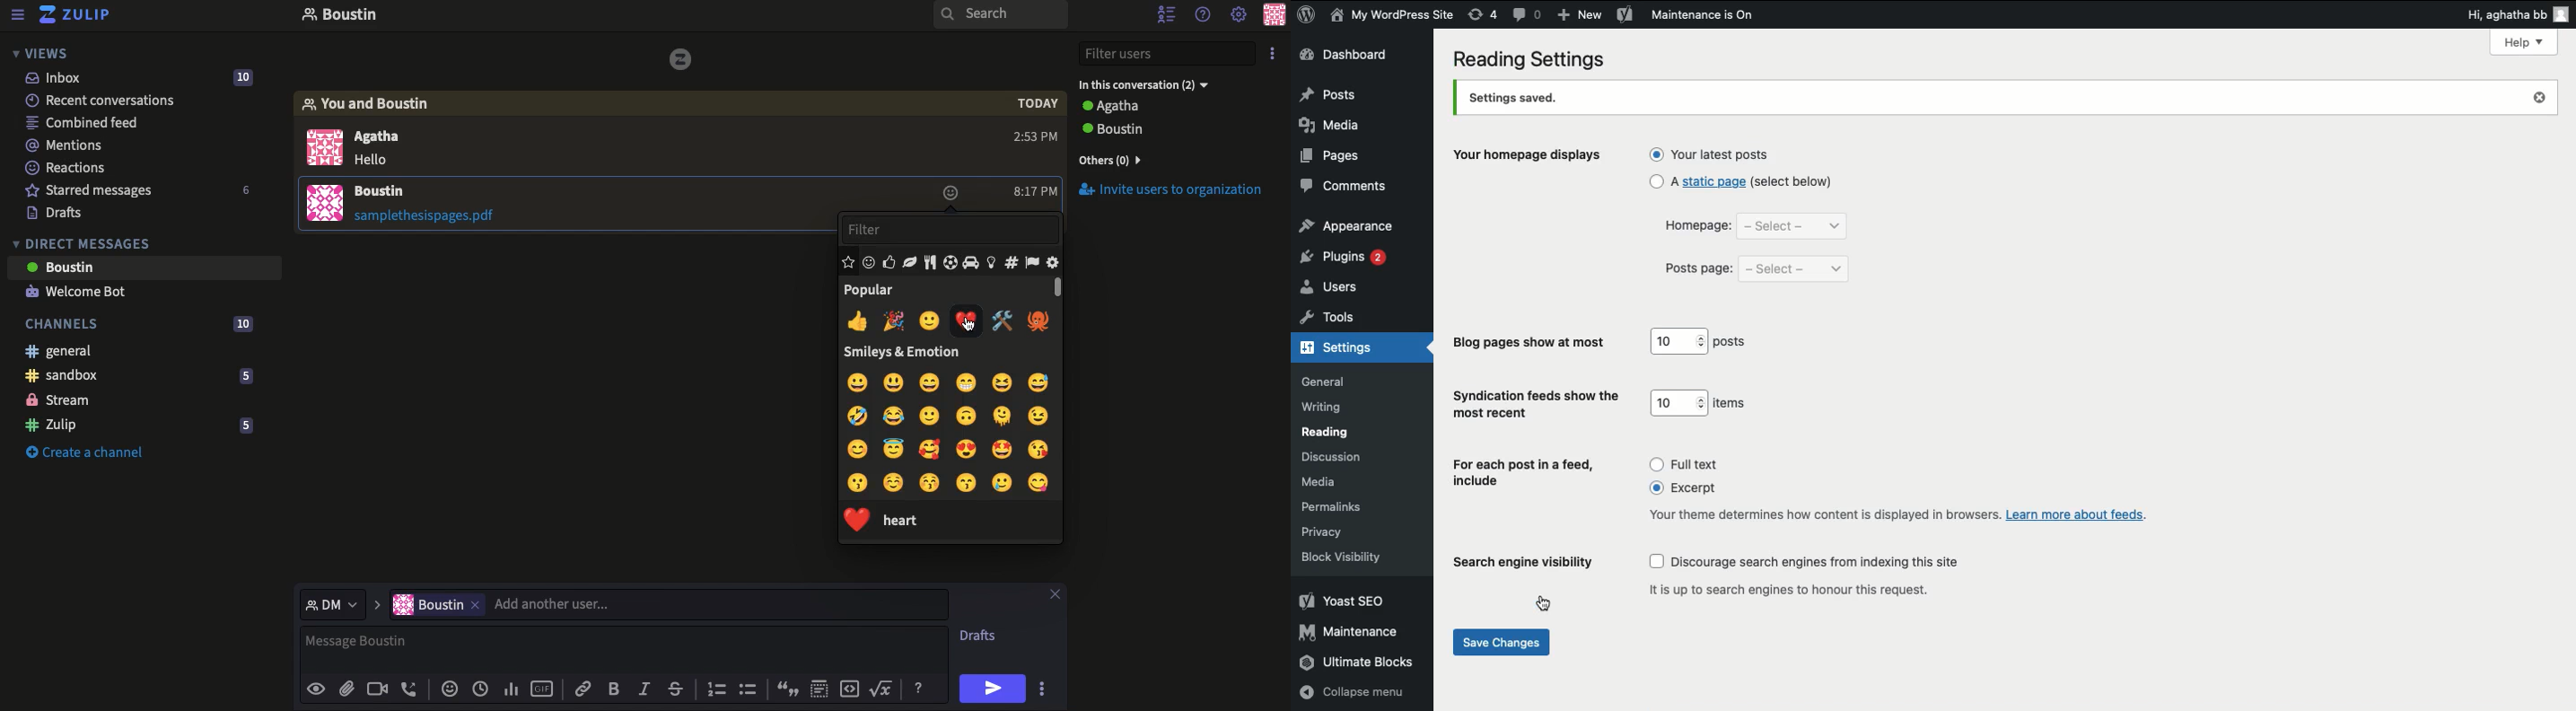  I want to click on Emoji groups, so click(950, 262).